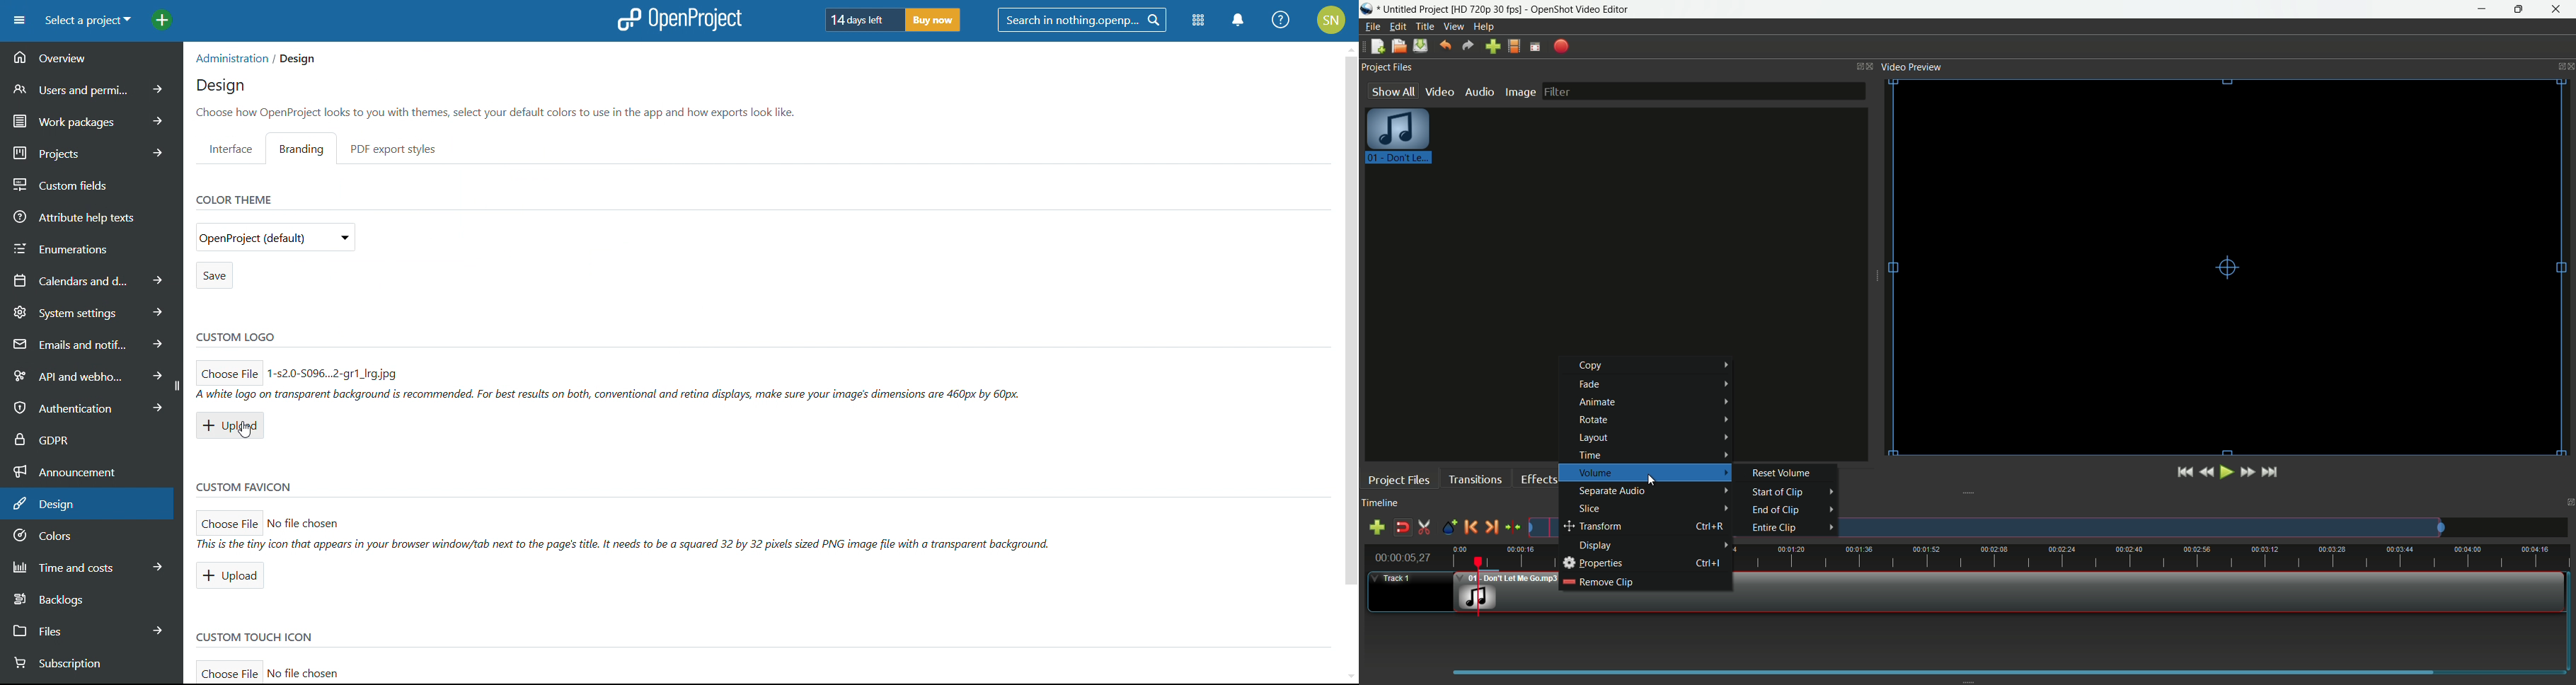 The width and height of the screenshot is (2576, 700). I want to click on reset volume, so click(1782, 473).